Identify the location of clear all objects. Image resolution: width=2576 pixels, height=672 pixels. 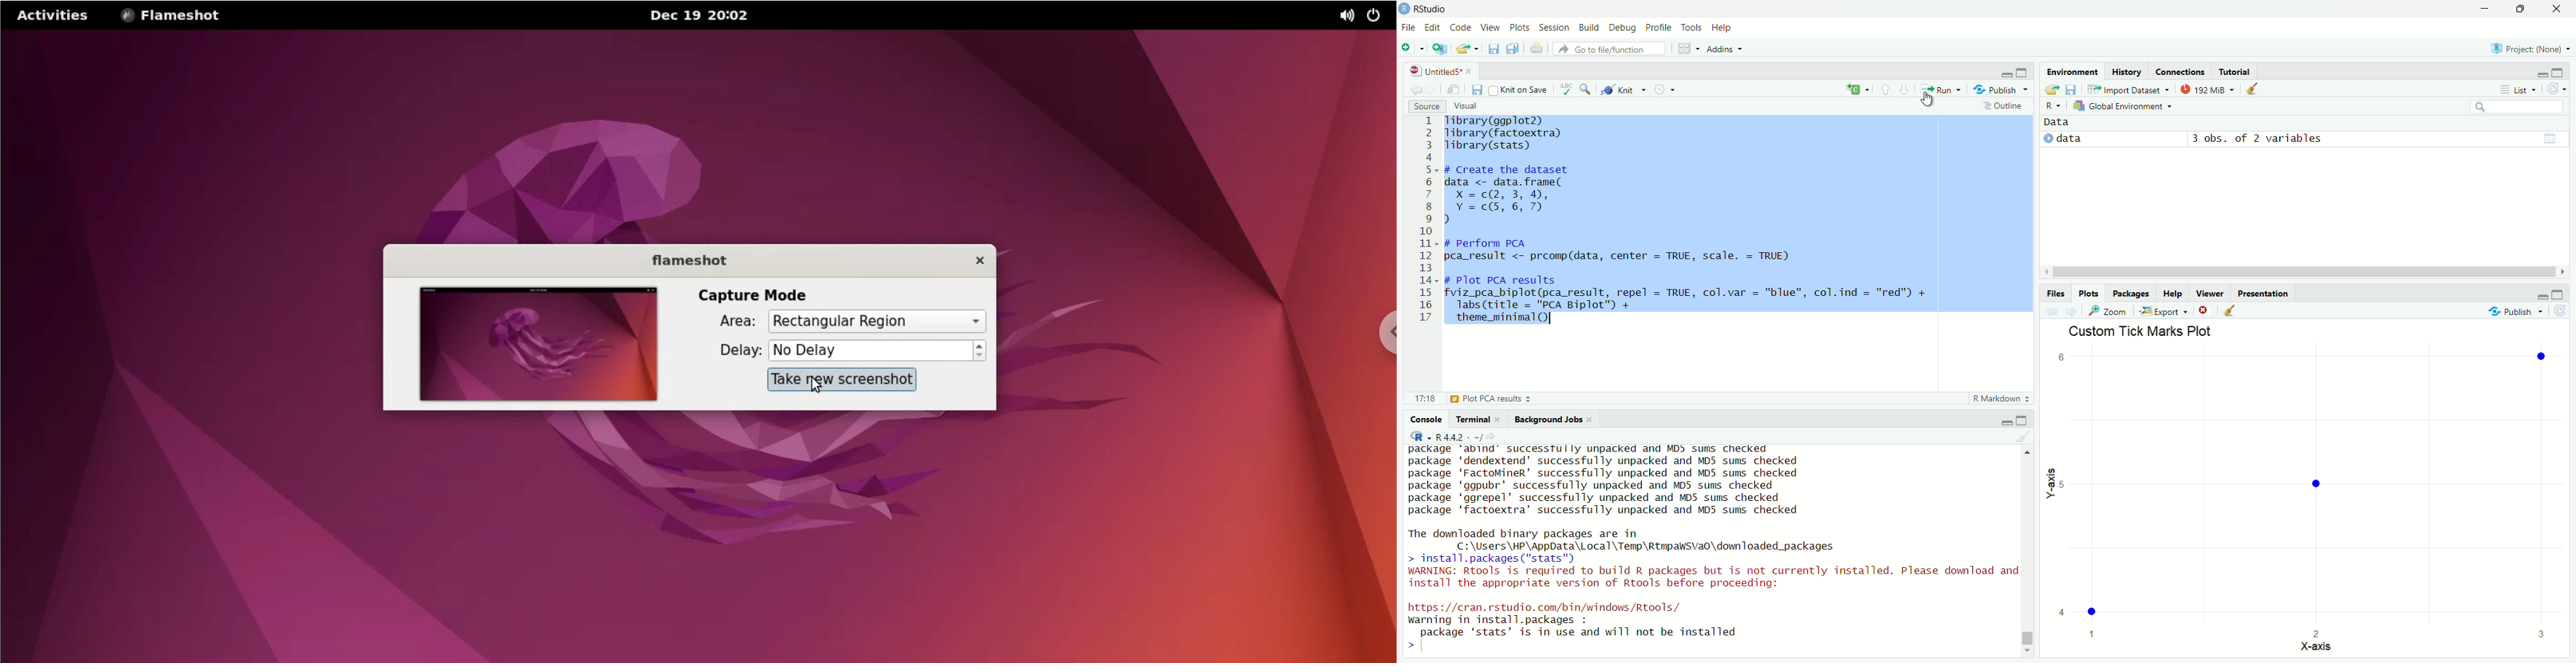
(2253, 87).